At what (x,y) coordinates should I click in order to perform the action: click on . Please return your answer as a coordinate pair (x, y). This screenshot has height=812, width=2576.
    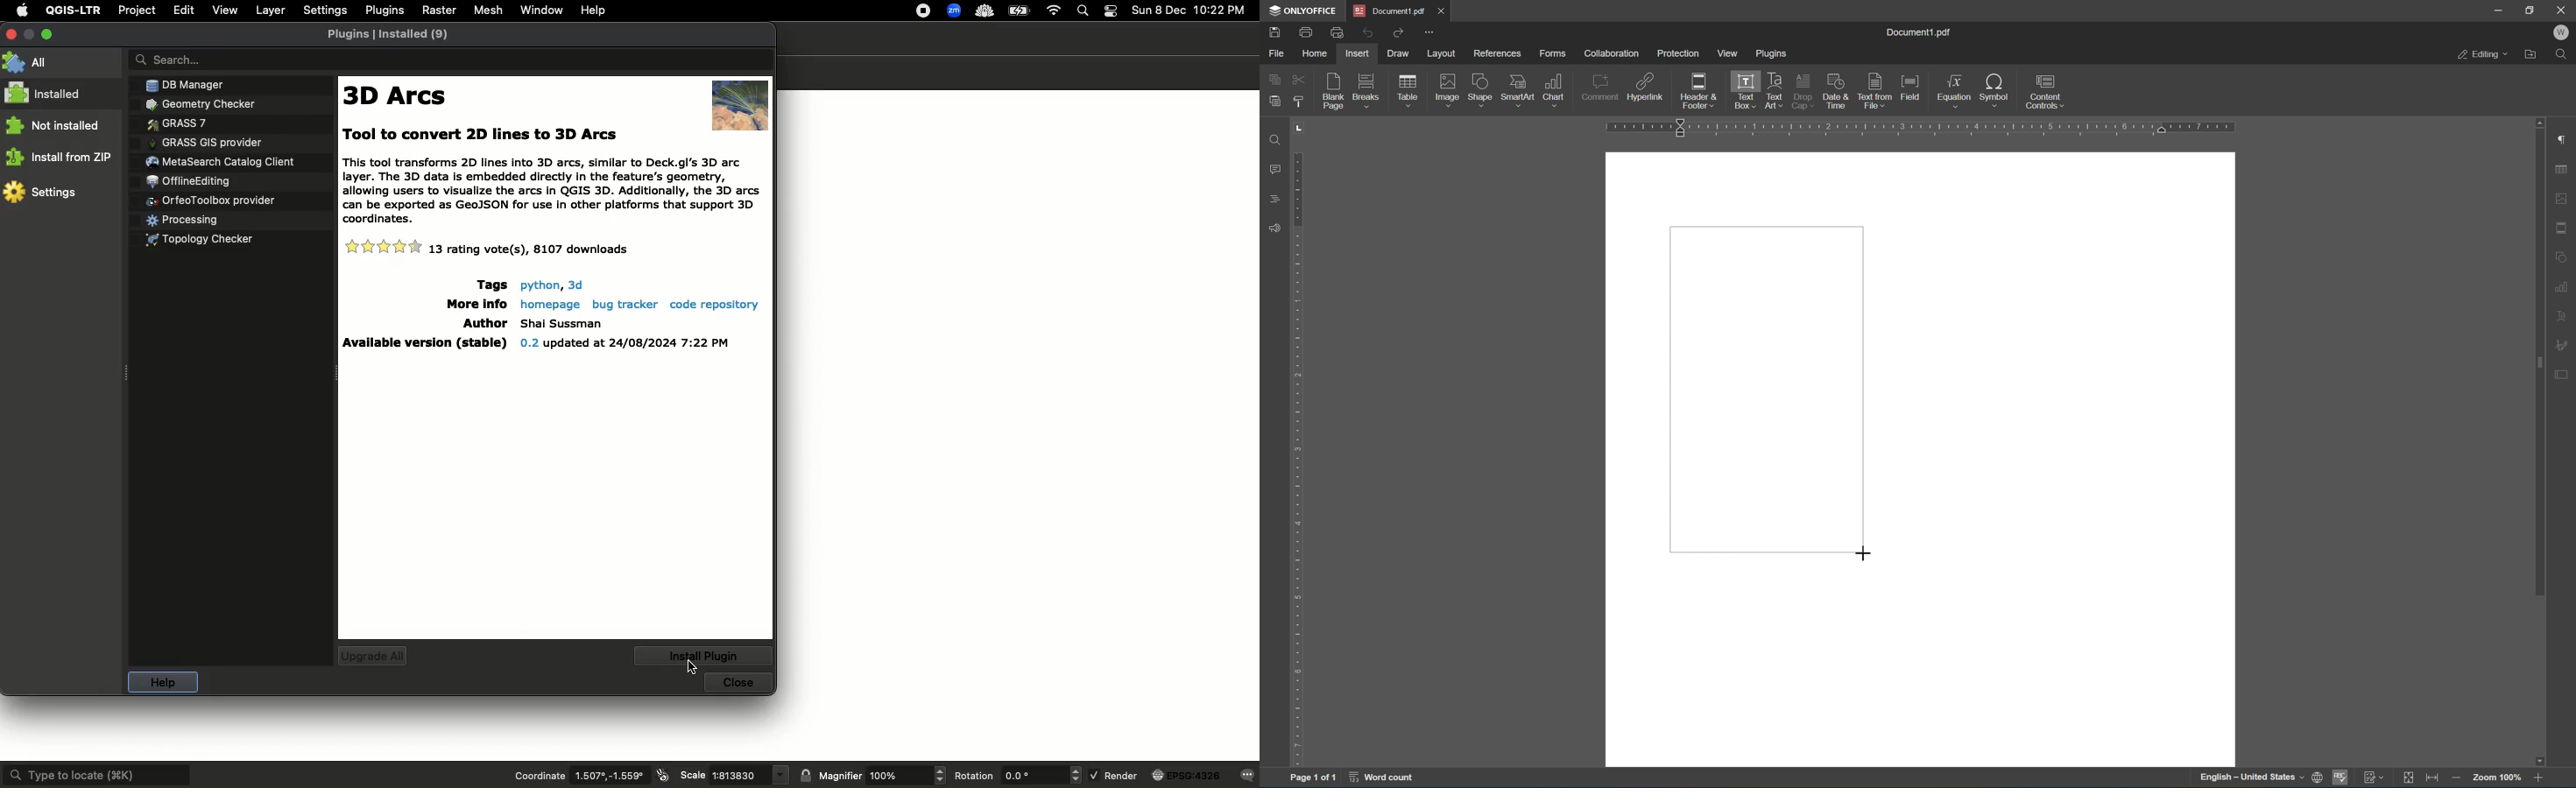
    Looking at the image, I should click on (575, 284).